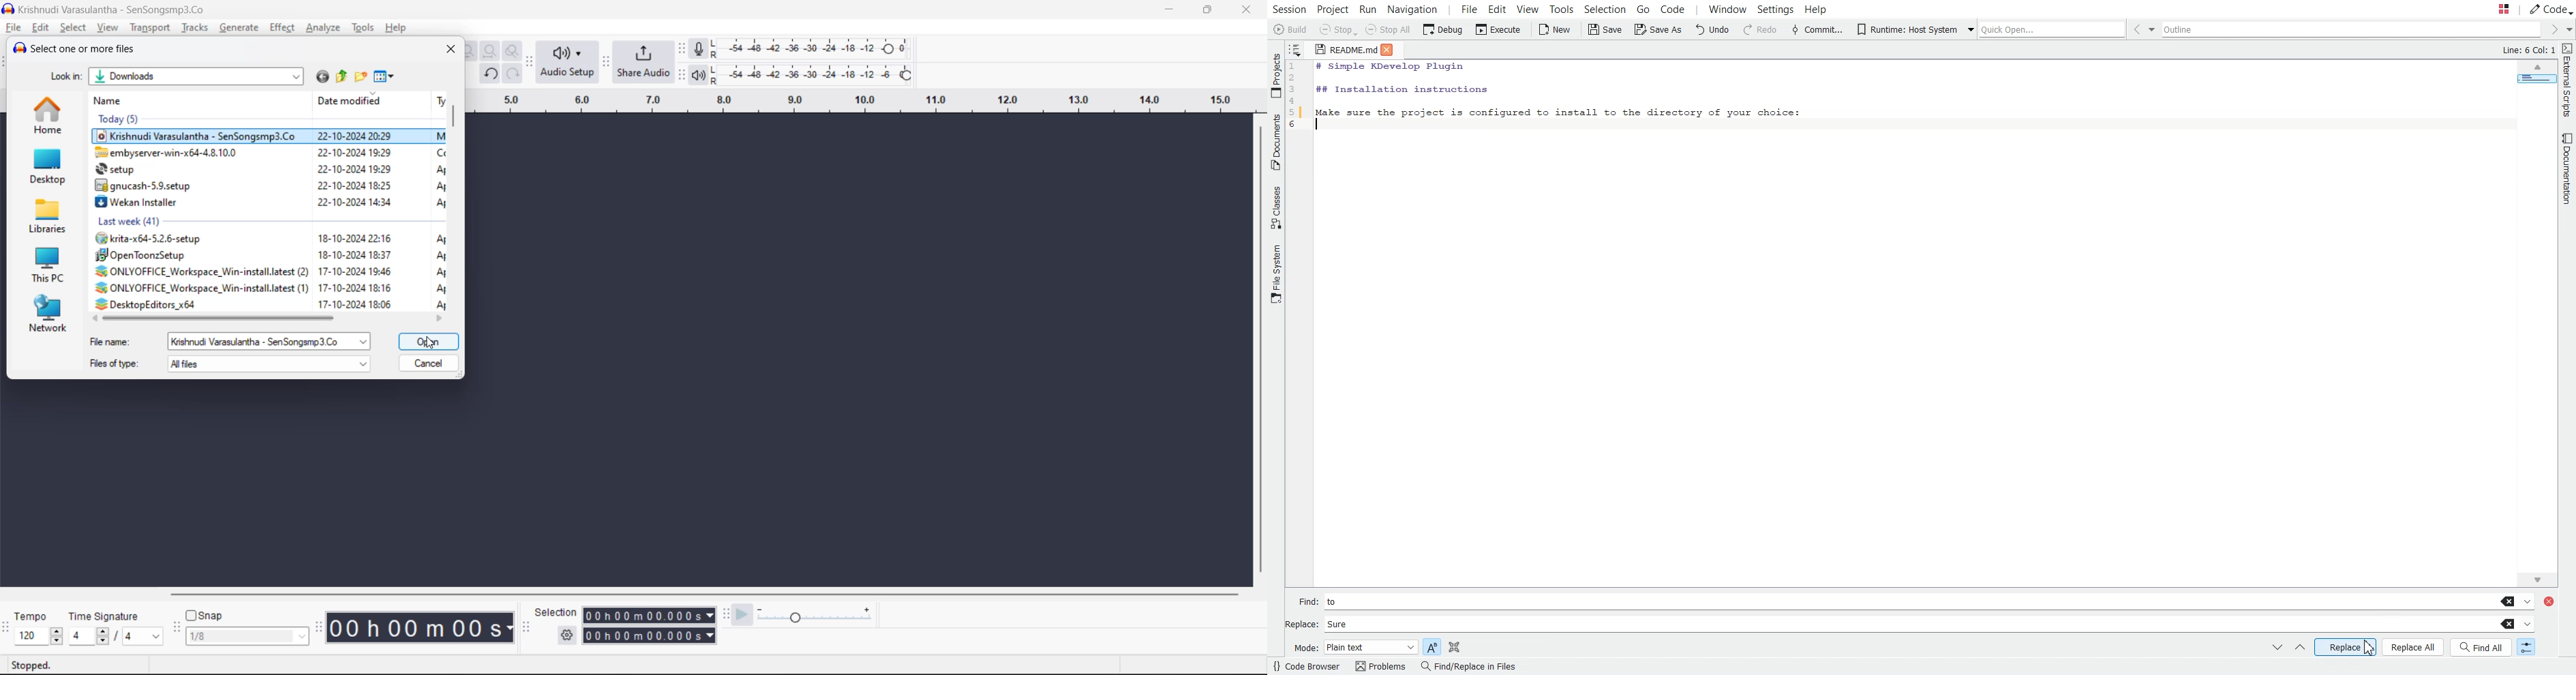 The image size is (2576, 700). I want to click on #5 OpenToonzSetup 18-10-2024 18:37 A, so click(270, 254).